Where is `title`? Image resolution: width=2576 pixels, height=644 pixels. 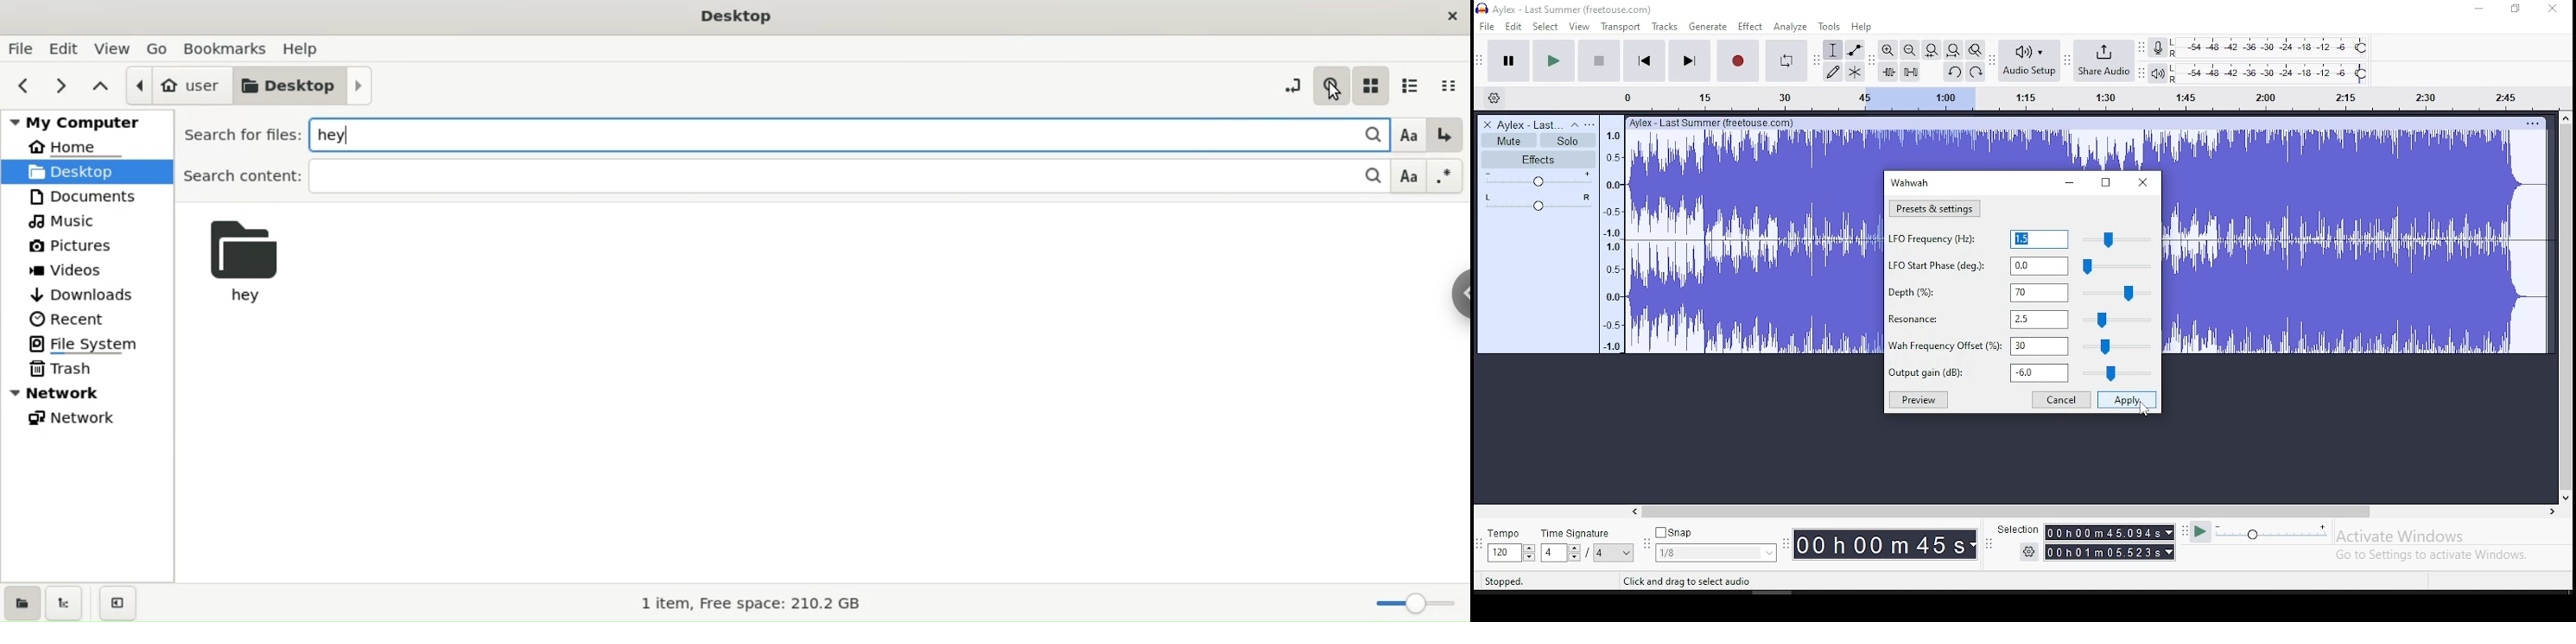 title is located at coordinates (743, 18).